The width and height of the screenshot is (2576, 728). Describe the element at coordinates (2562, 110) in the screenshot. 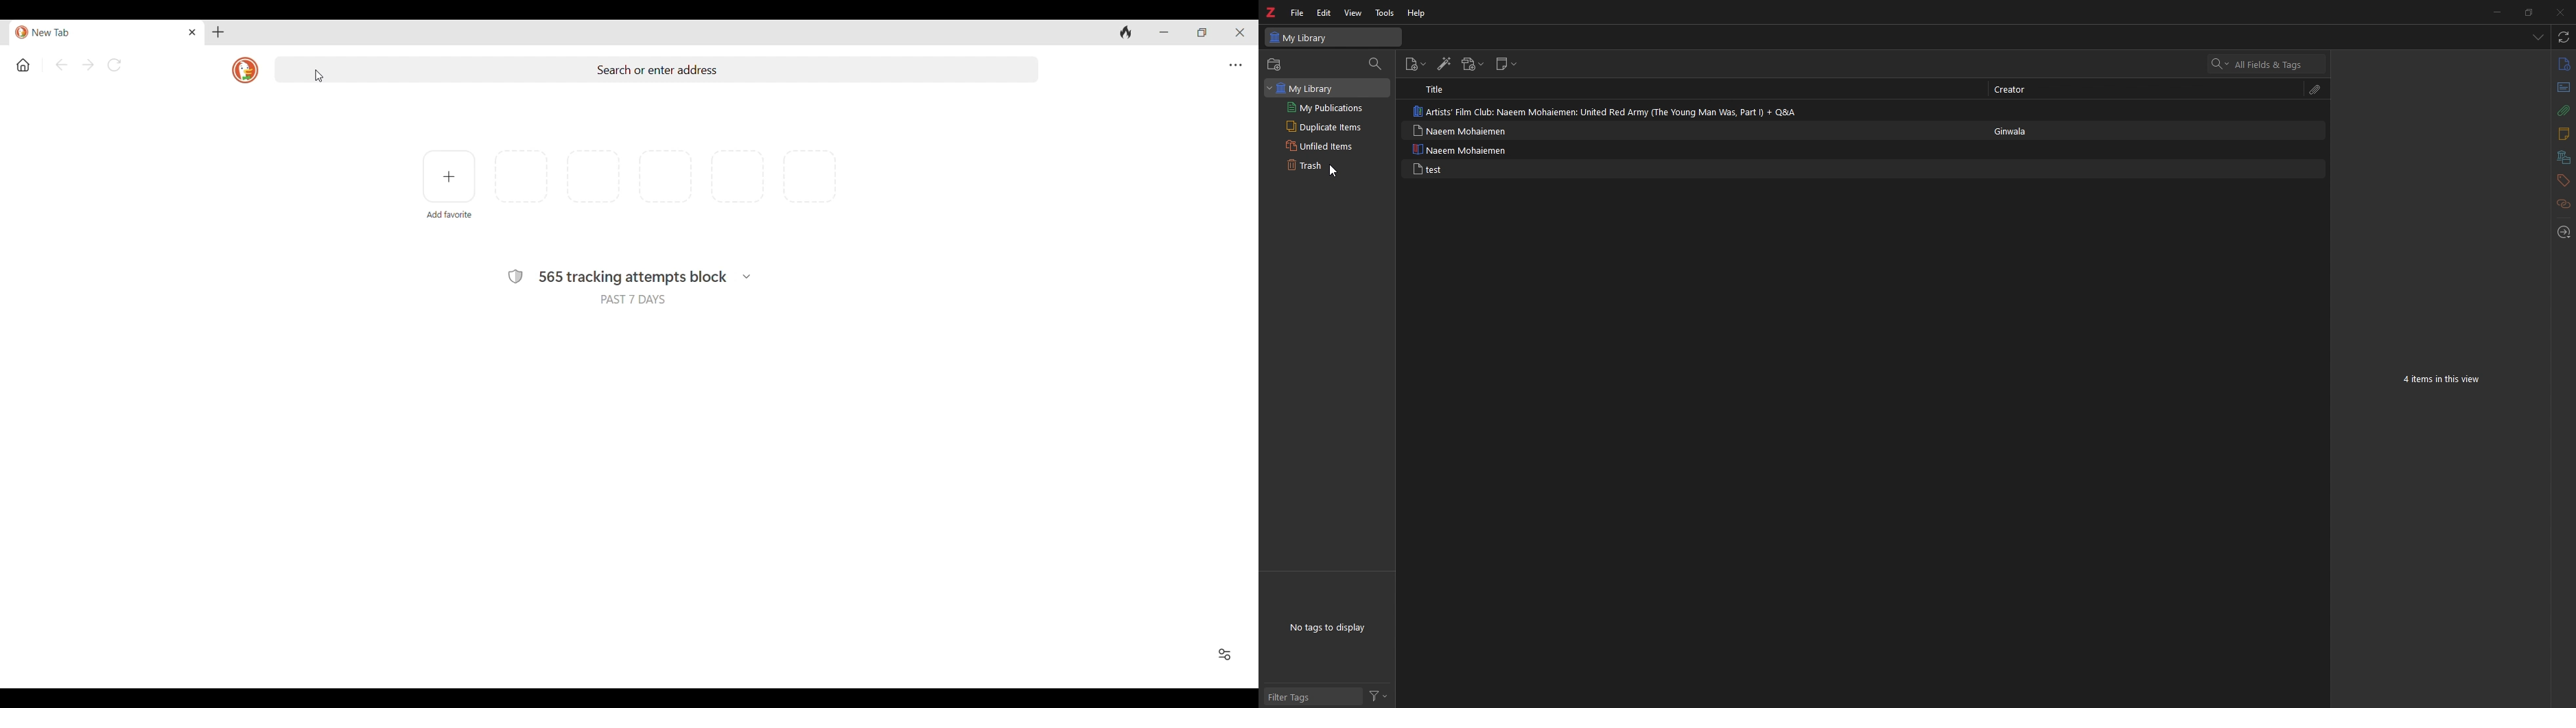

I see `attachments` at that location.